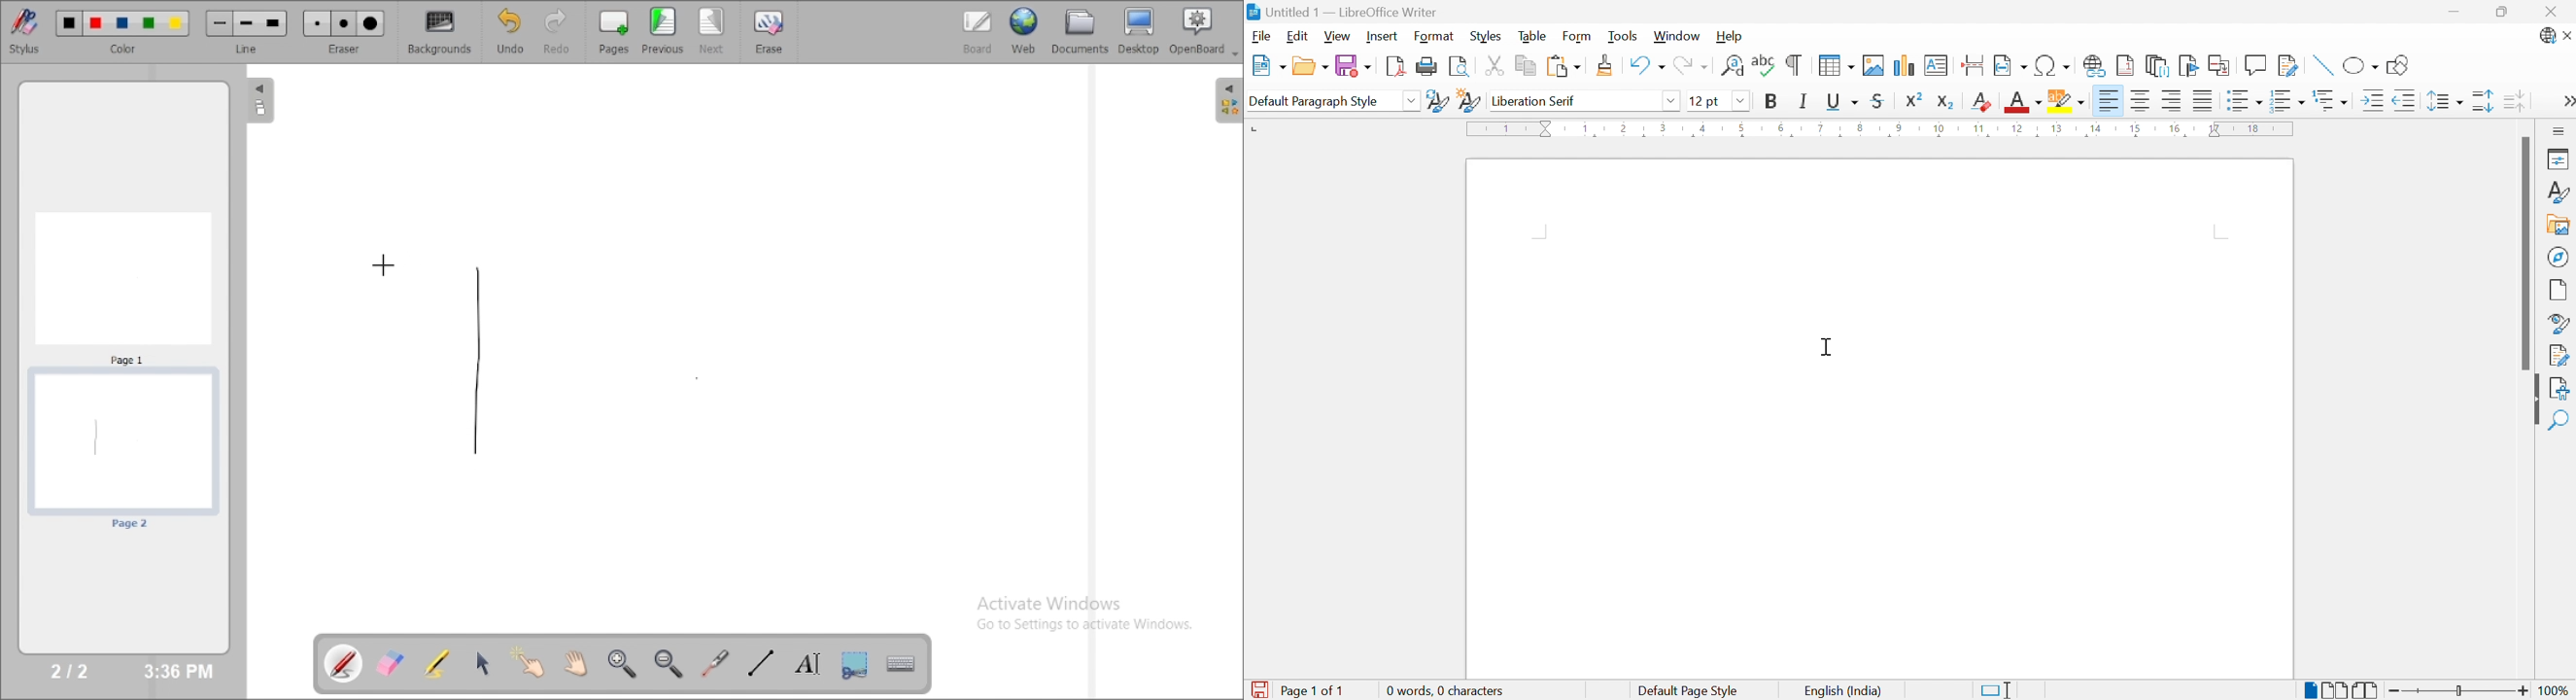 The image size is (2576, 700). I want to click on Small eraser, so click(317, 24).